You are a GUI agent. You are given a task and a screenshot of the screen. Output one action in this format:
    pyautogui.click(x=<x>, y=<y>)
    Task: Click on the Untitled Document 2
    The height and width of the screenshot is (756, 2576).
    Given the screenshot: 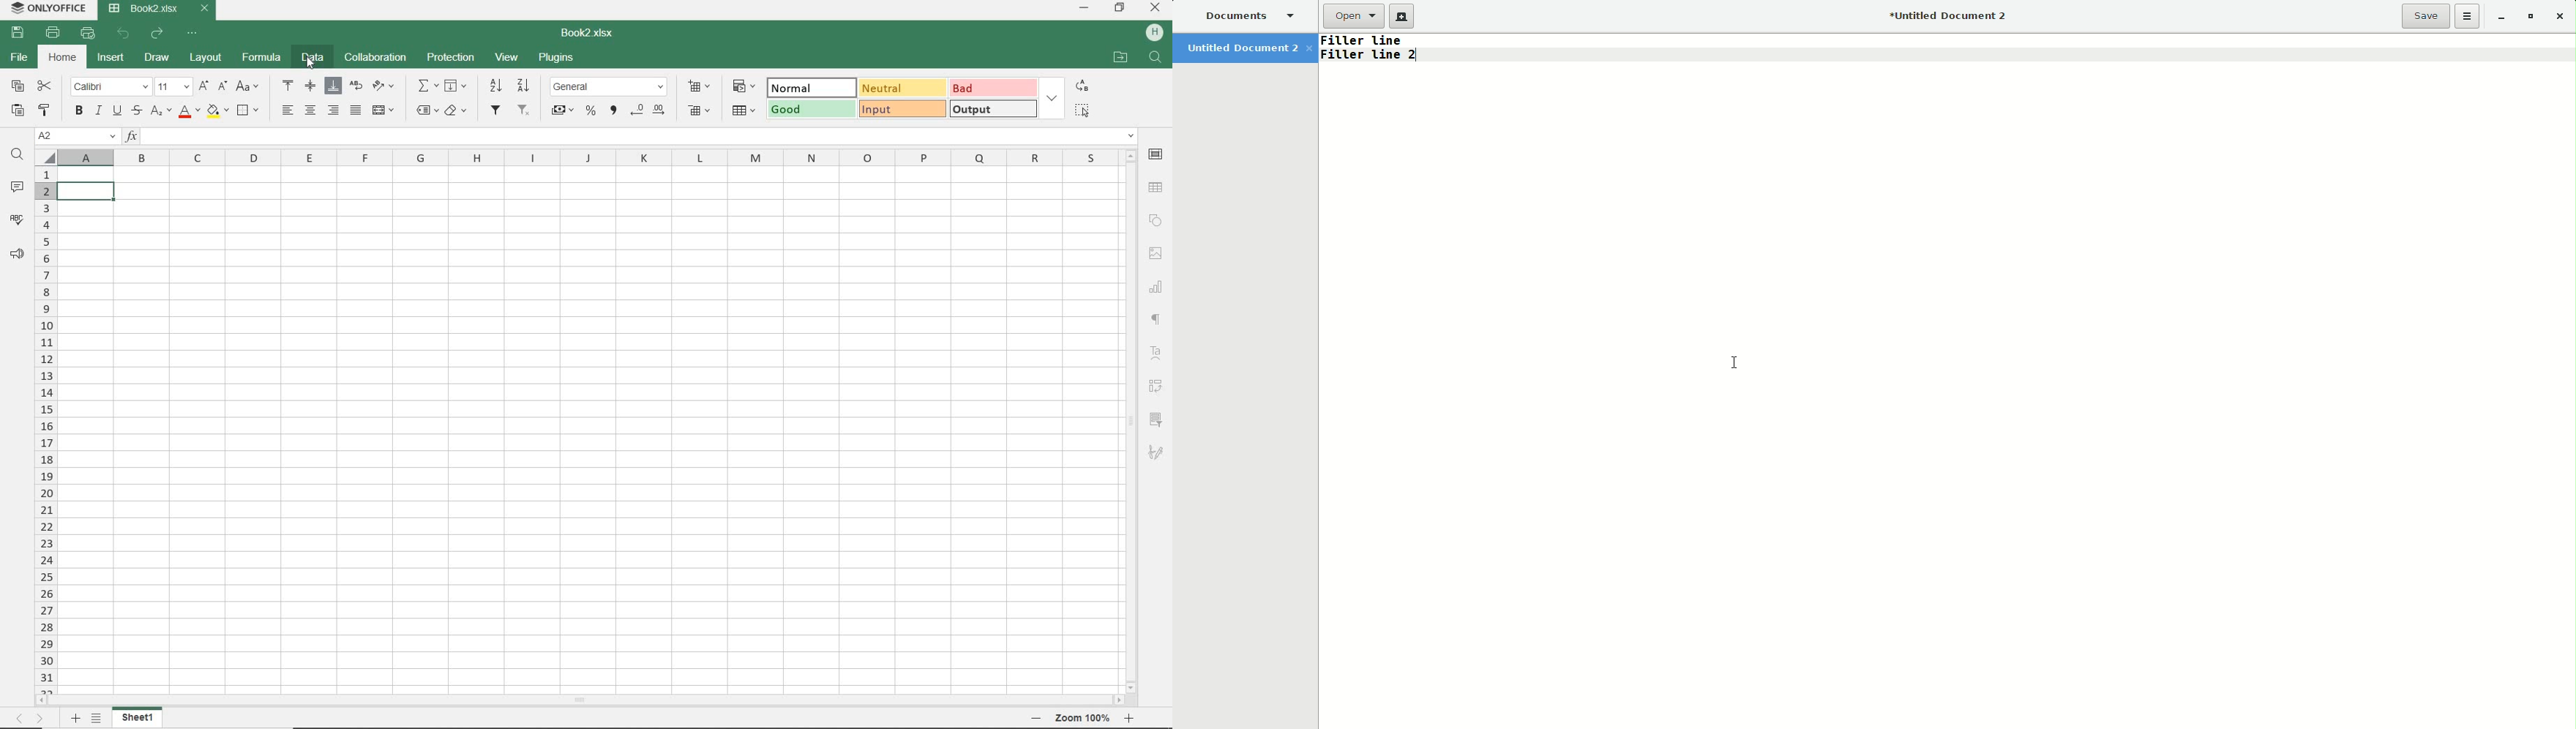 What is the action you would take?
    pyautogui.click(x=1248, y=50)
    